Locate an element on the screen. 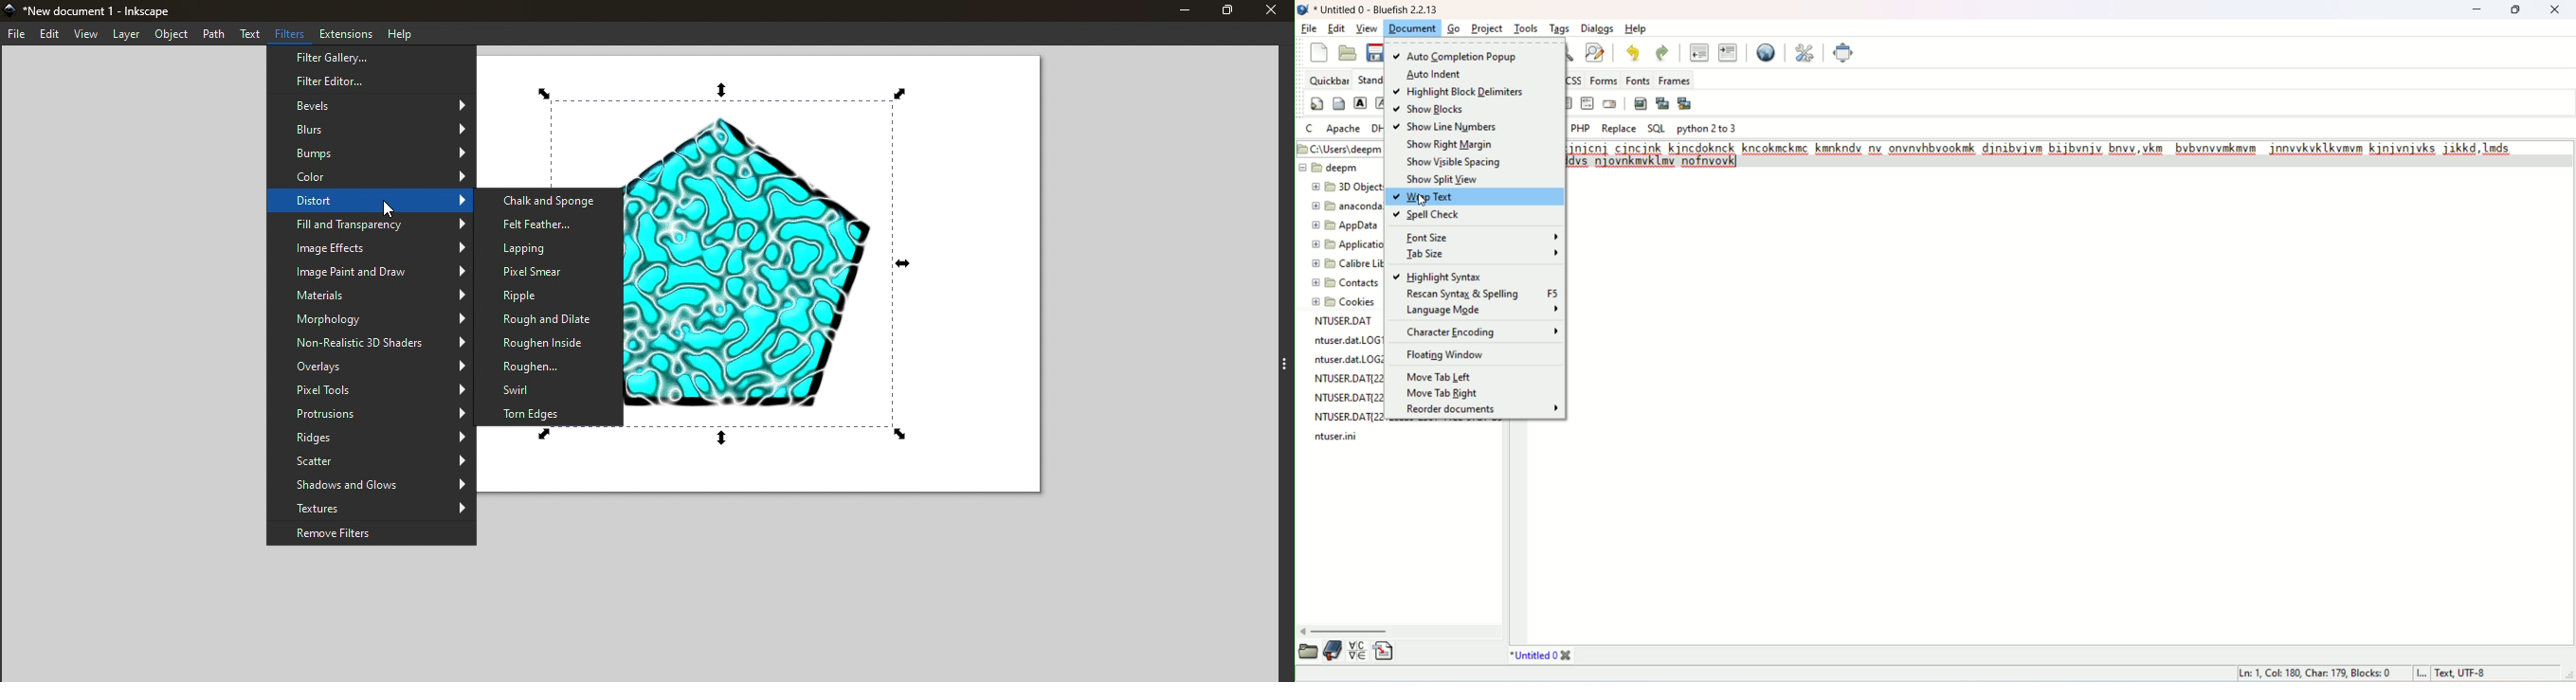 The height and width of the screenshot is (700, 2576). Edit is located at coordinates (50, 35).